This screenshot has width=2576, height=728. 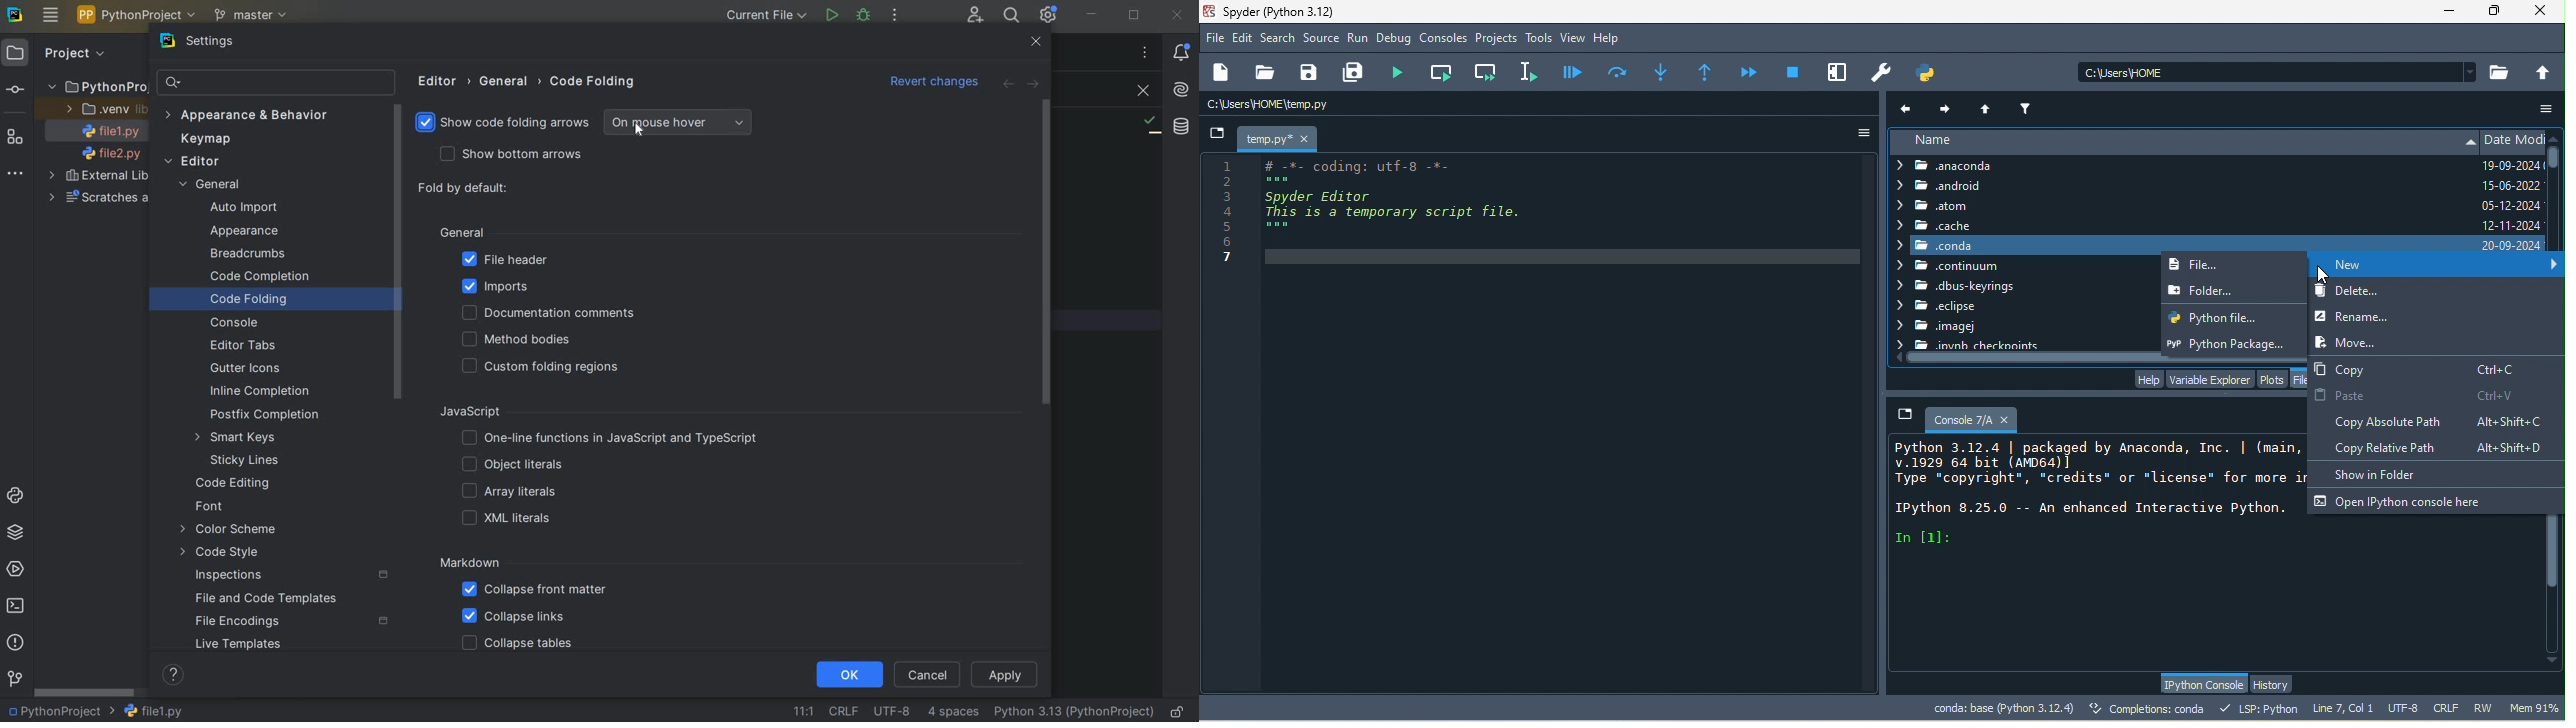 What do you see at coordinates (2150, 710) in the screenshot?
I see `completions conda` at bounding box center [2150, 710].